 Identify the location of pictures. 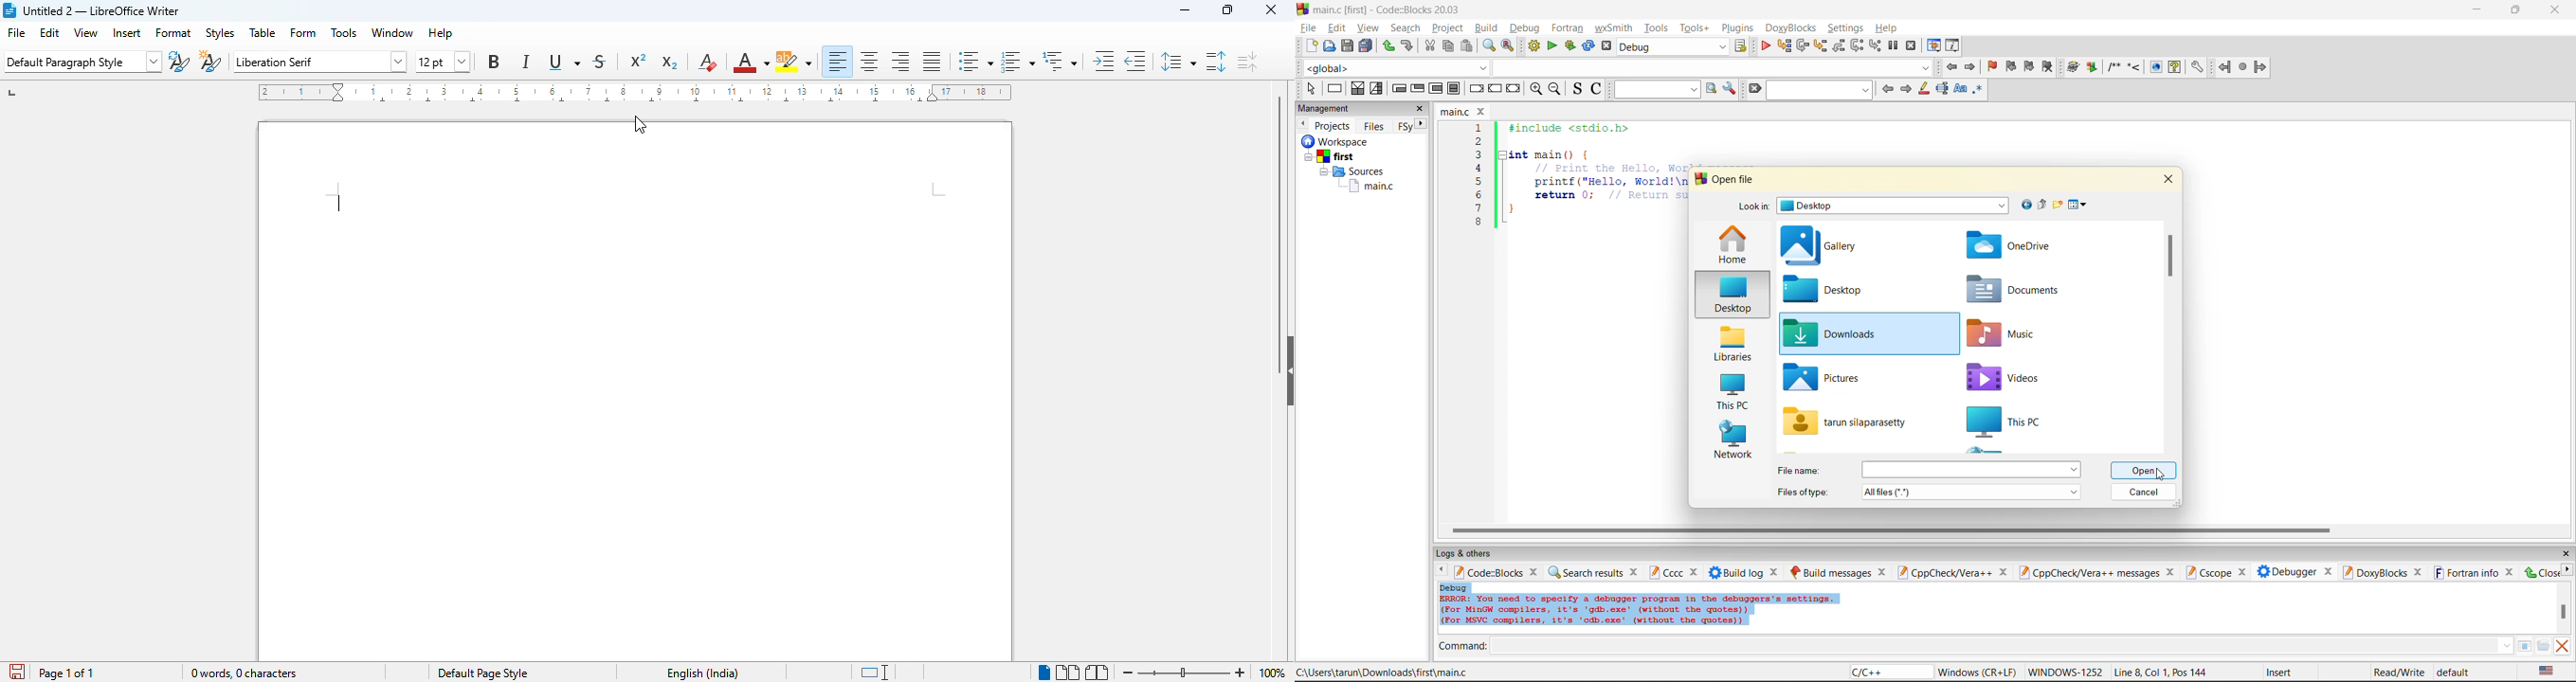
(1836, 378).